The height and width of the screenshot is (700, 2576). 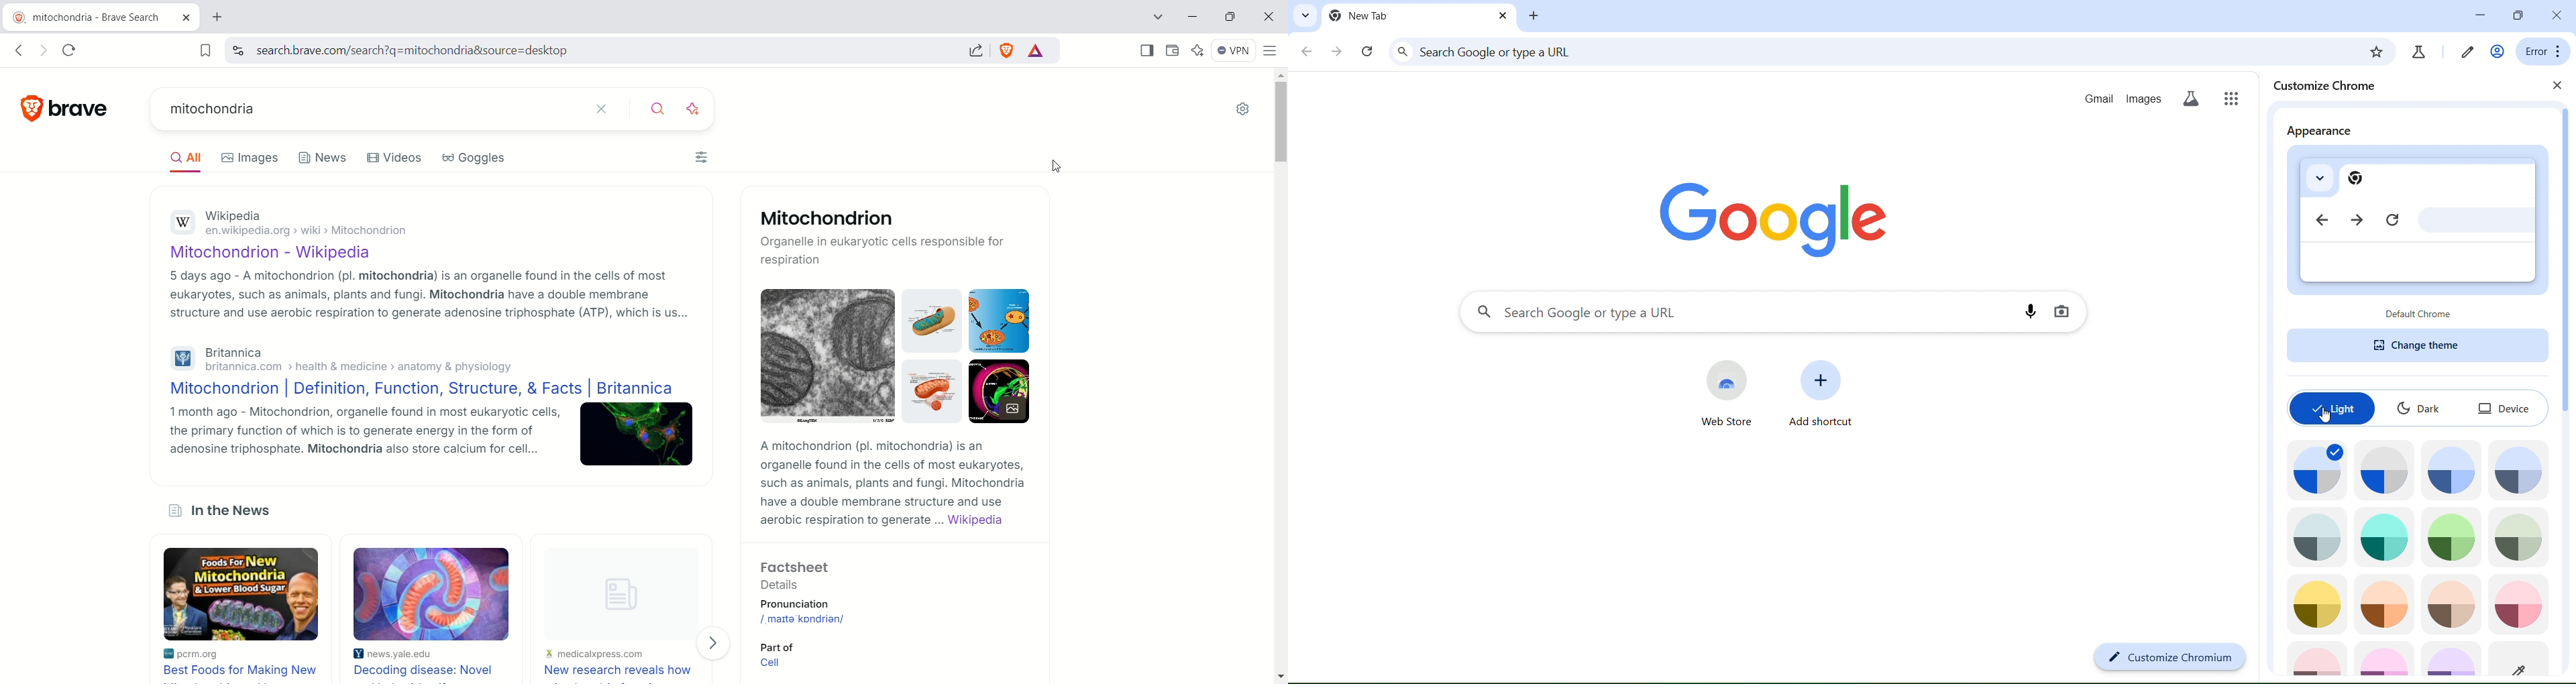 I want to click on minimize, so click(x=1193, y=17).